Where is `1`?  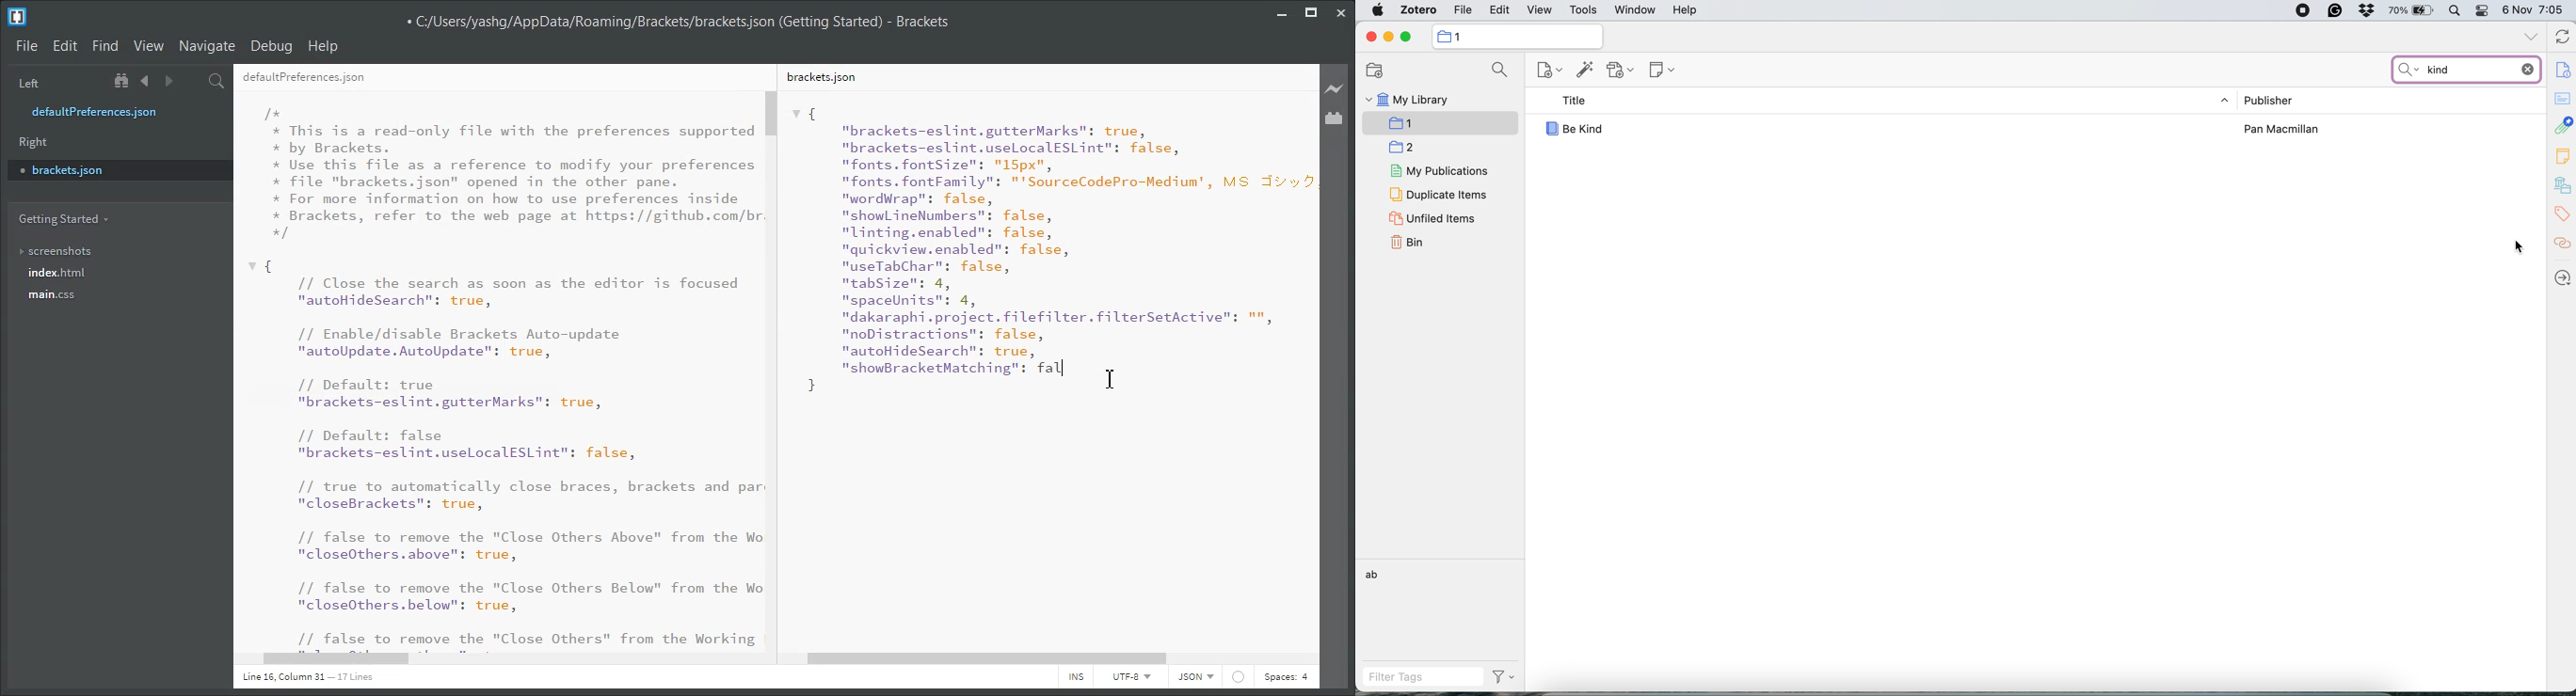 1 is located at coordinates (1461, 37).